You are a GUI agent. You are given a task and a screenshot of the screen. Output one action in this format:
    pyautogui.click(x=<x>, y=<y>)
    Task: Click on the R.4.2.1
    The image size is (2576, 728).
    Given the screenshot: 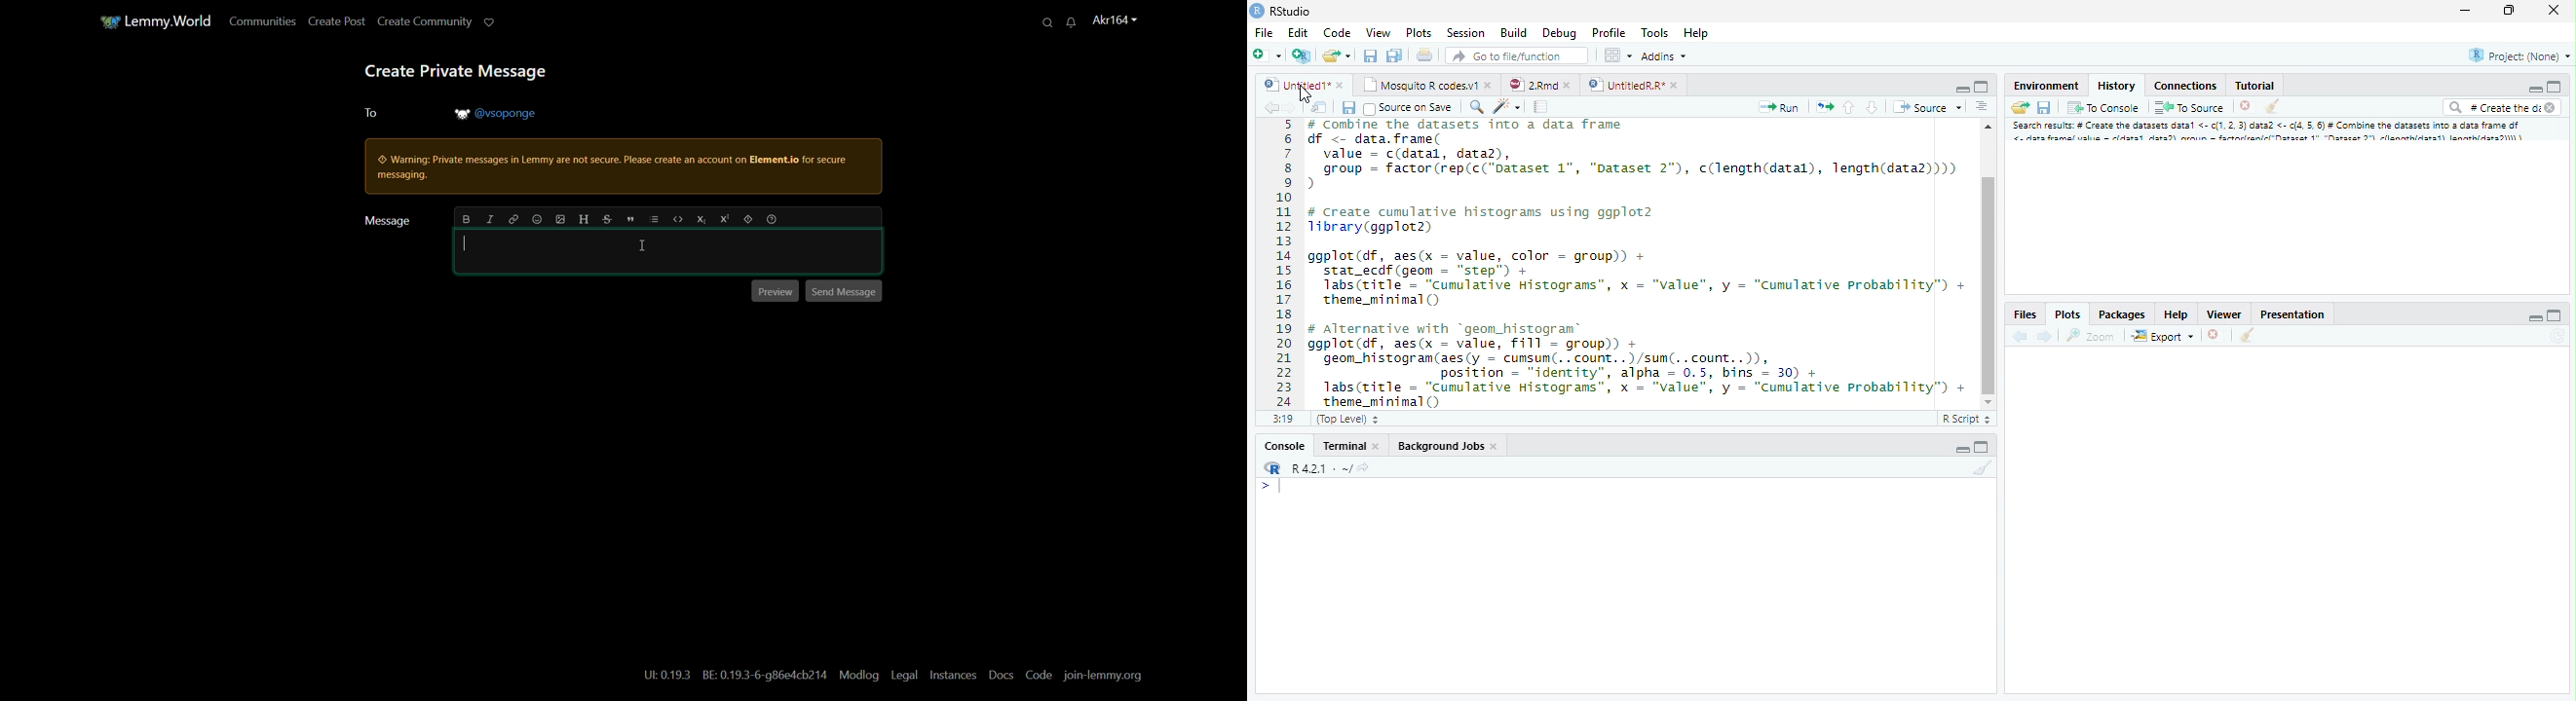 What is the action you would take?
    pyautogui.click(x=1310, y=468)
    